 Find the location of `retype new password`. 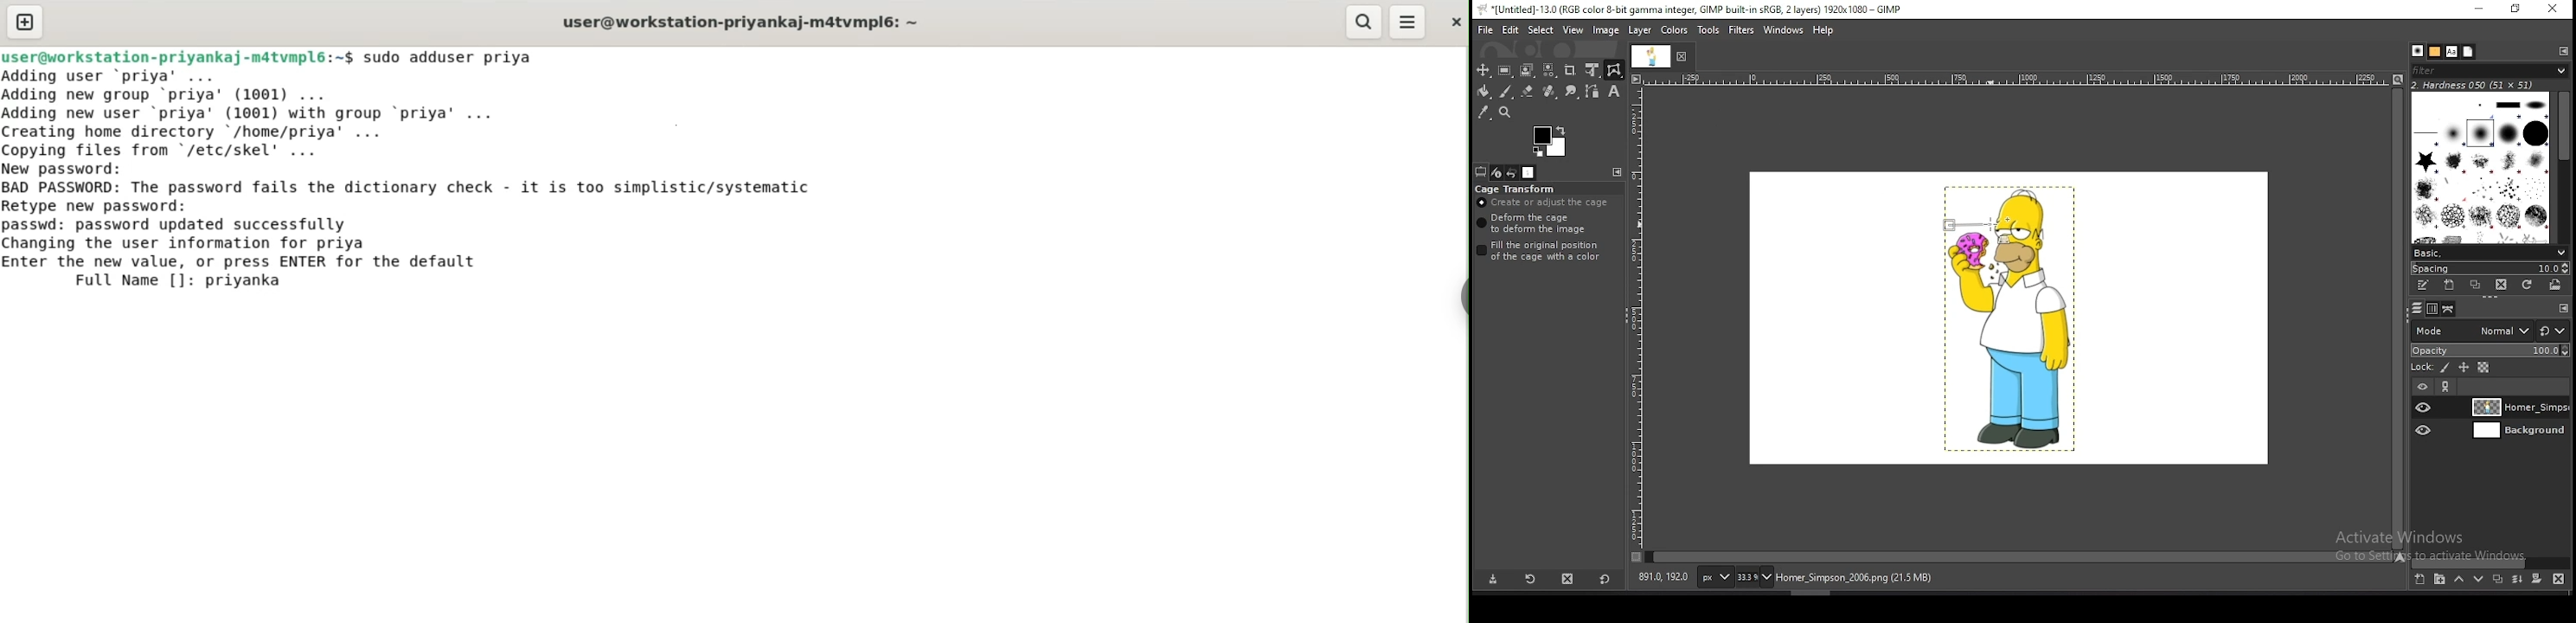

retype new password is located at coordinates (106, 205).